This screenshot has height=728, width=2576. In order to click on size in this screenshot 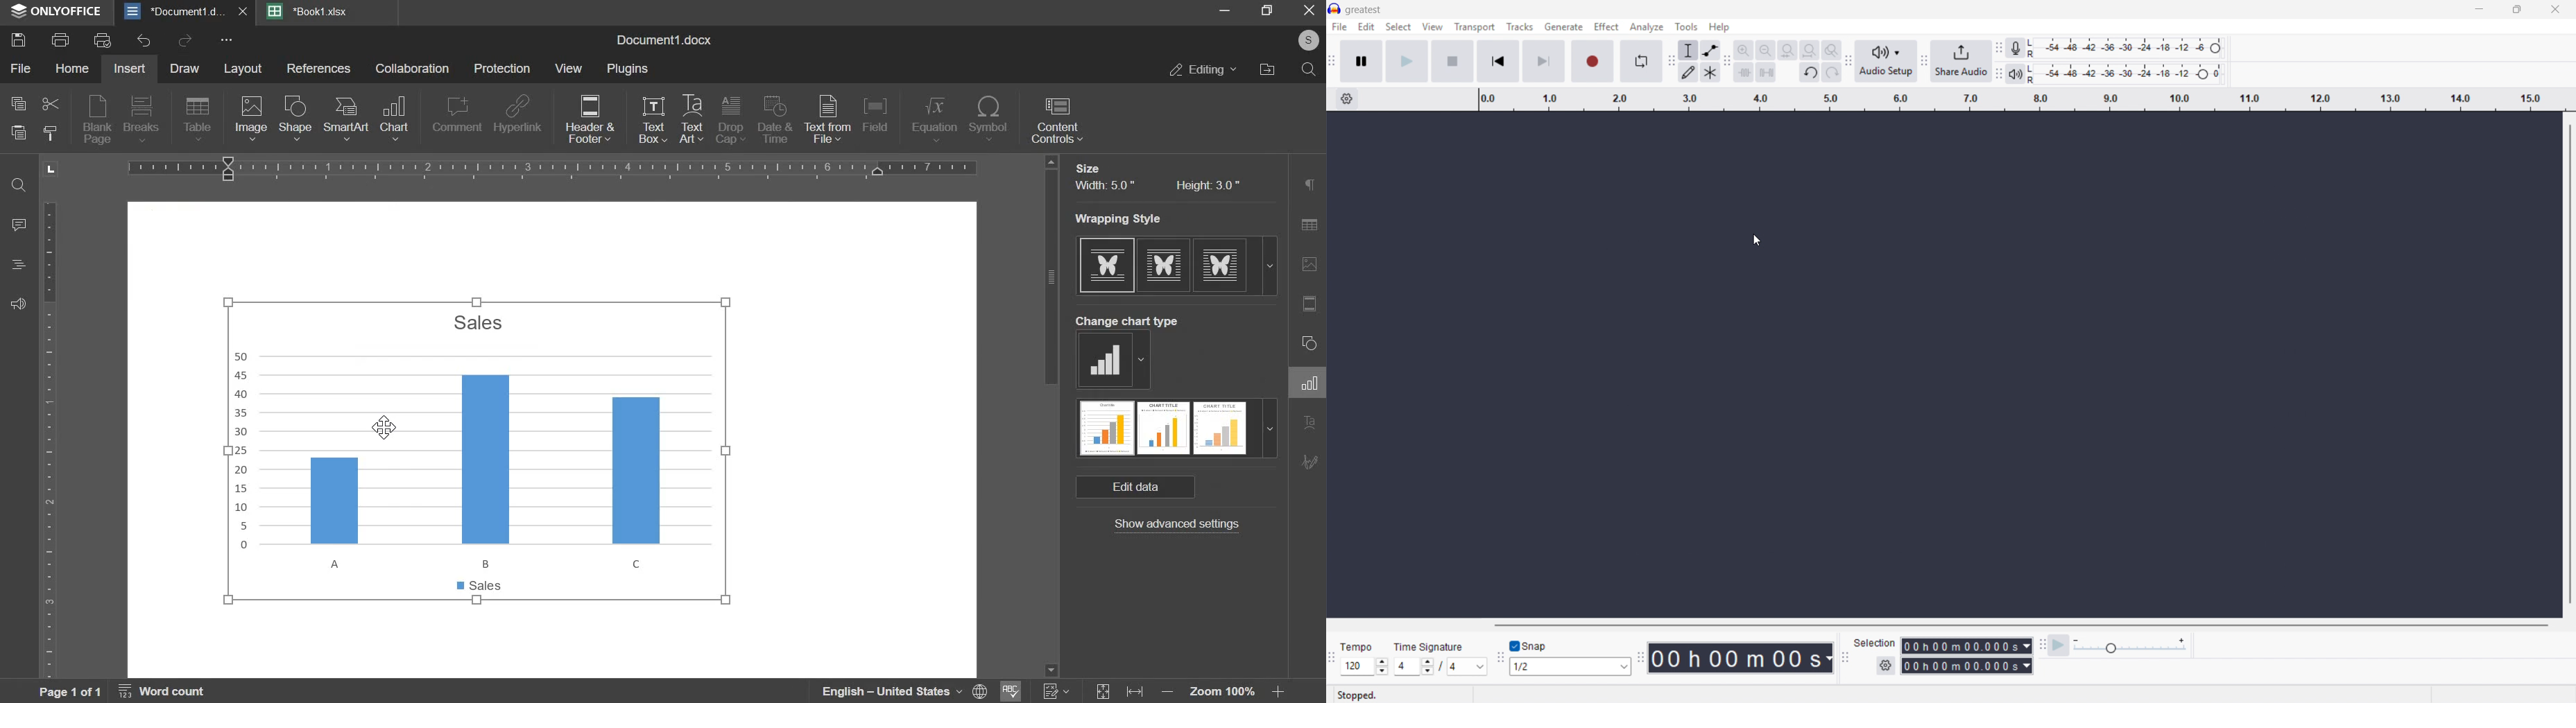, I will do `click(1087, 168)`.